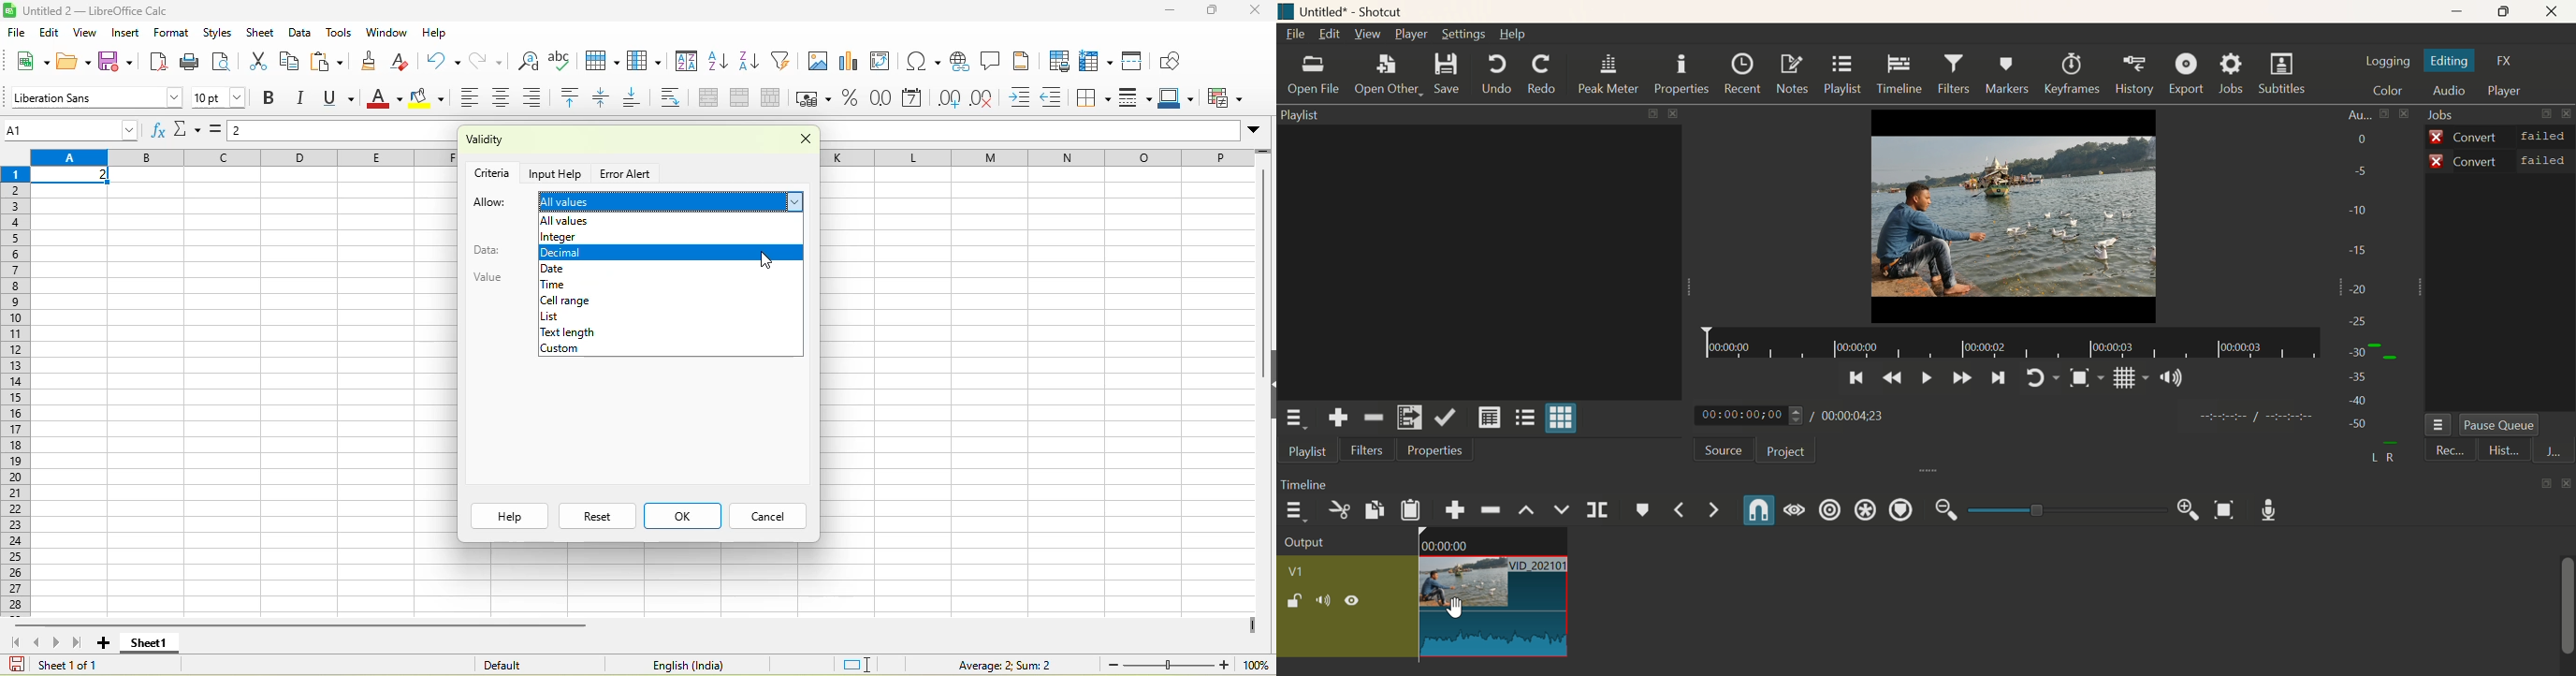 The width and height of the screenshot is (2576, 700). I want to click on , so click(1795, 511).